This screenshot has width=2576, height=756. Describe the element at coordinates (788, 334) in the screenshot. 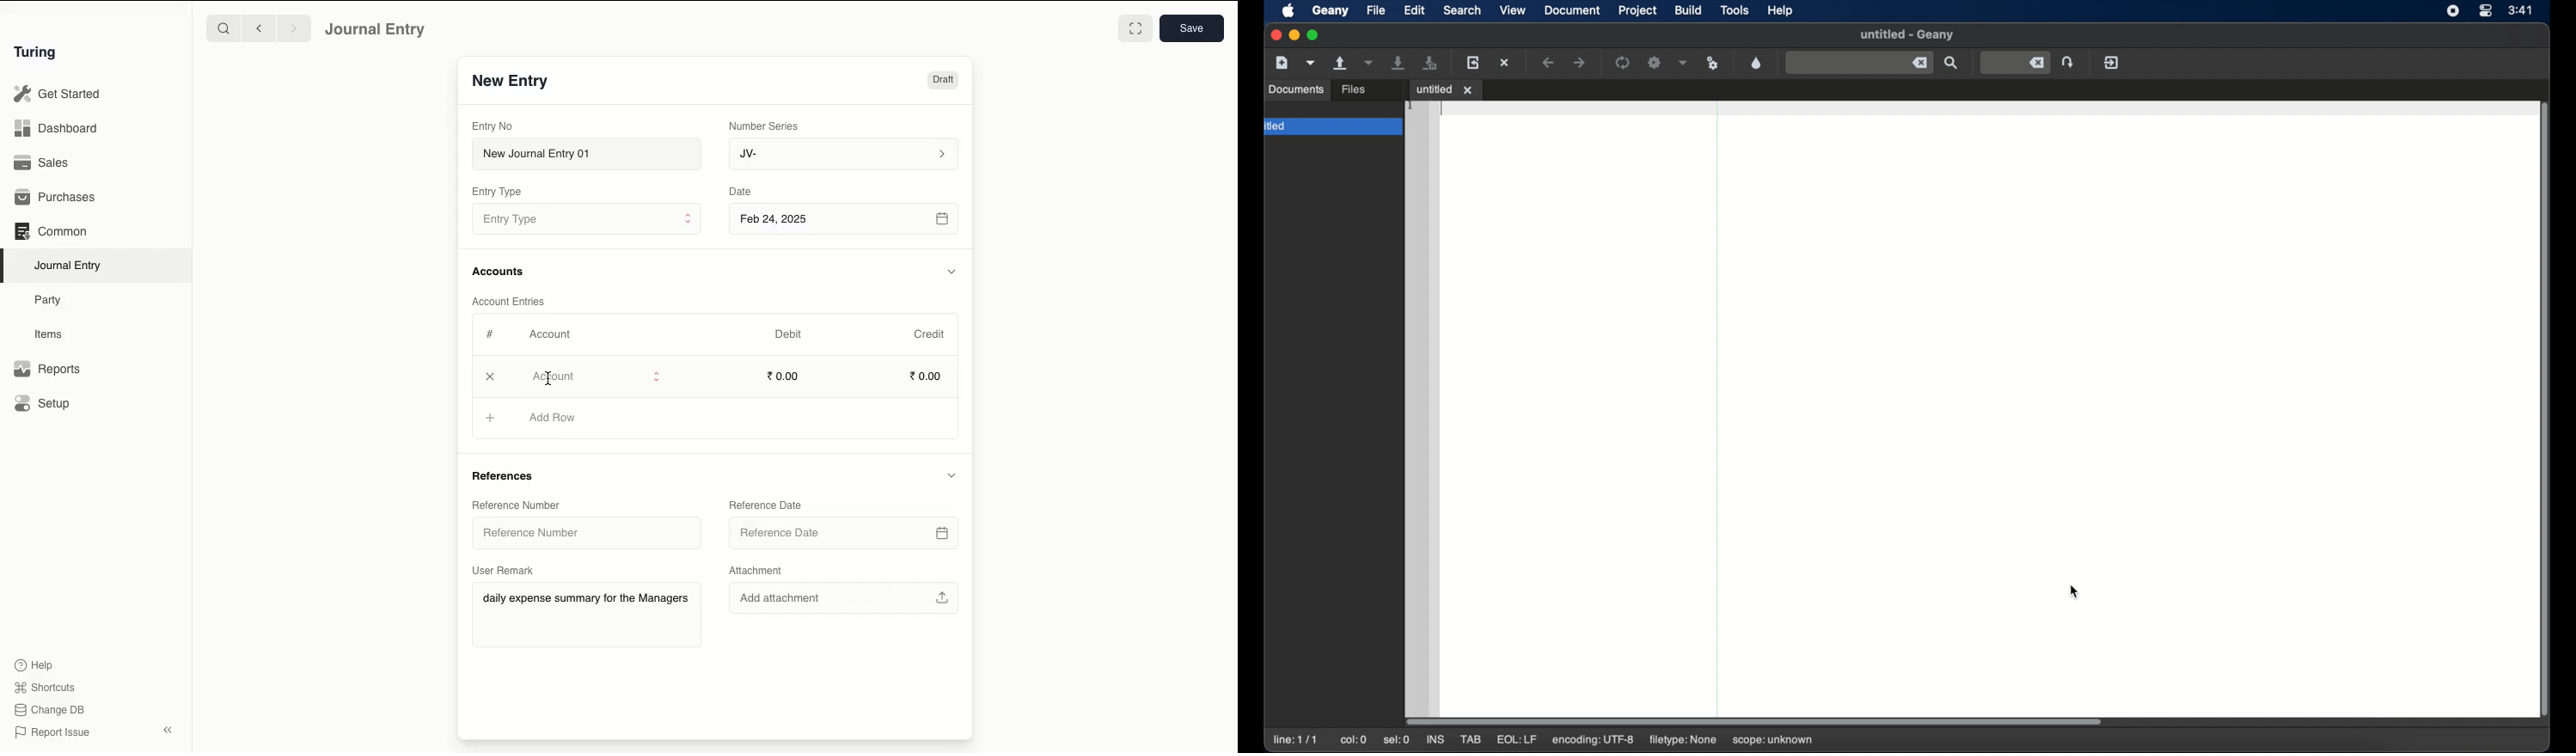

I see `Debit` at that location.